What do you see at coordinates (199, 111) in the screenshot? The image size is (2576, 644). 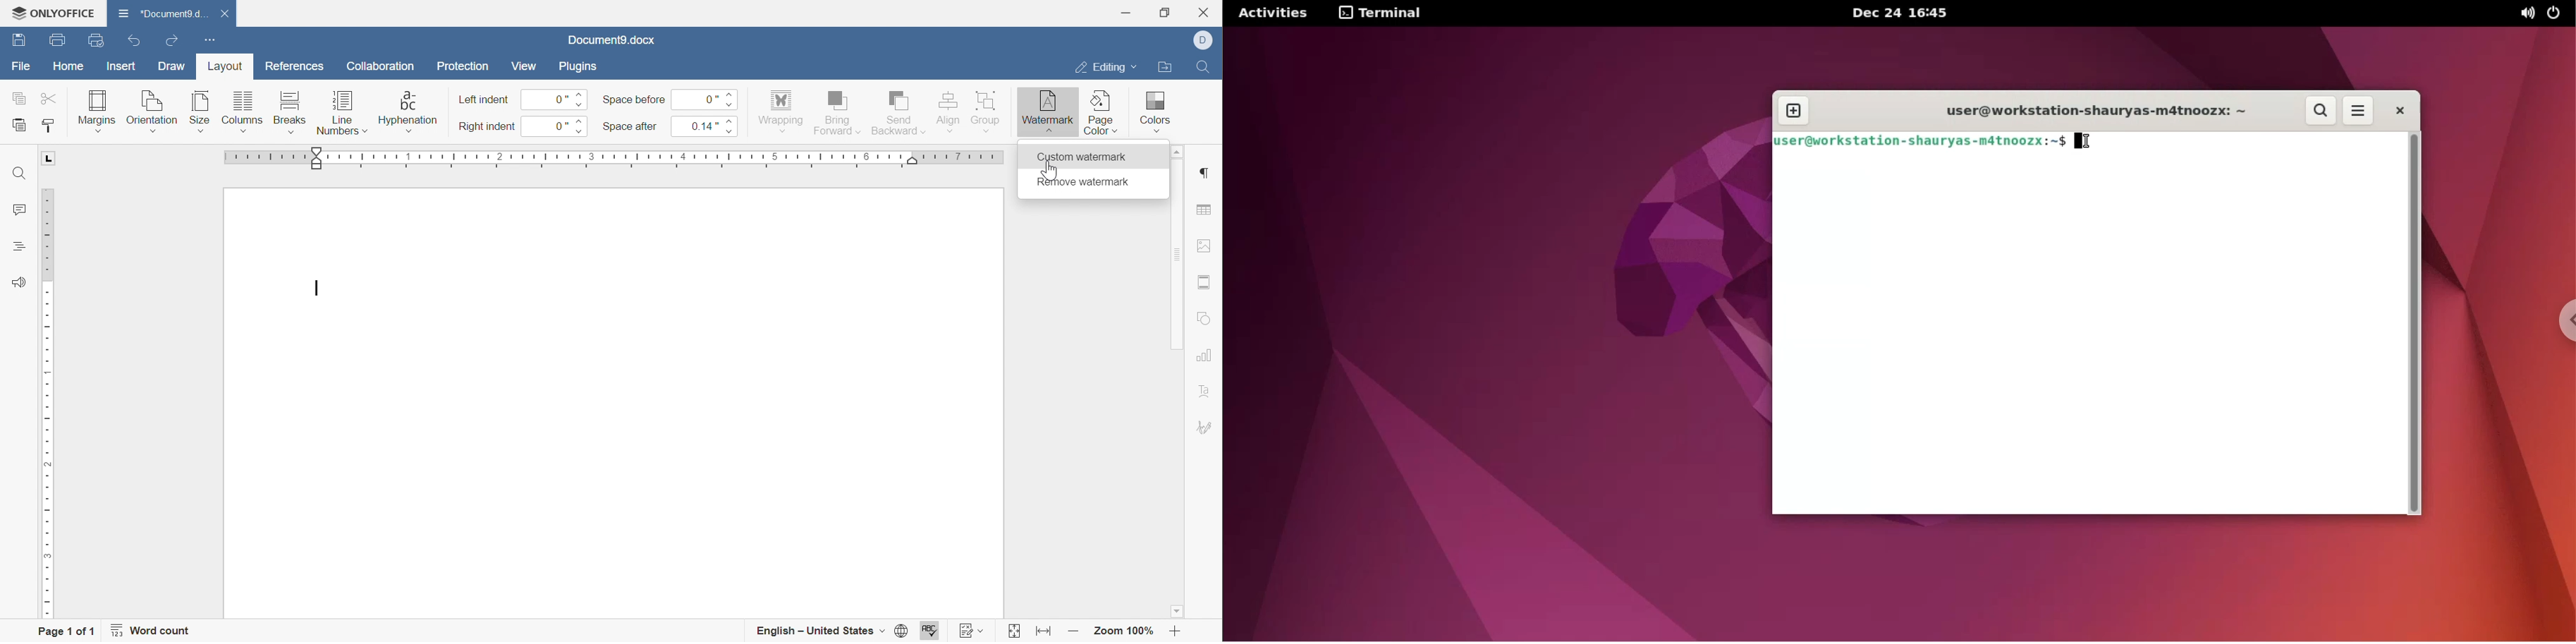 I see `size` at bounding box center [199, 111].